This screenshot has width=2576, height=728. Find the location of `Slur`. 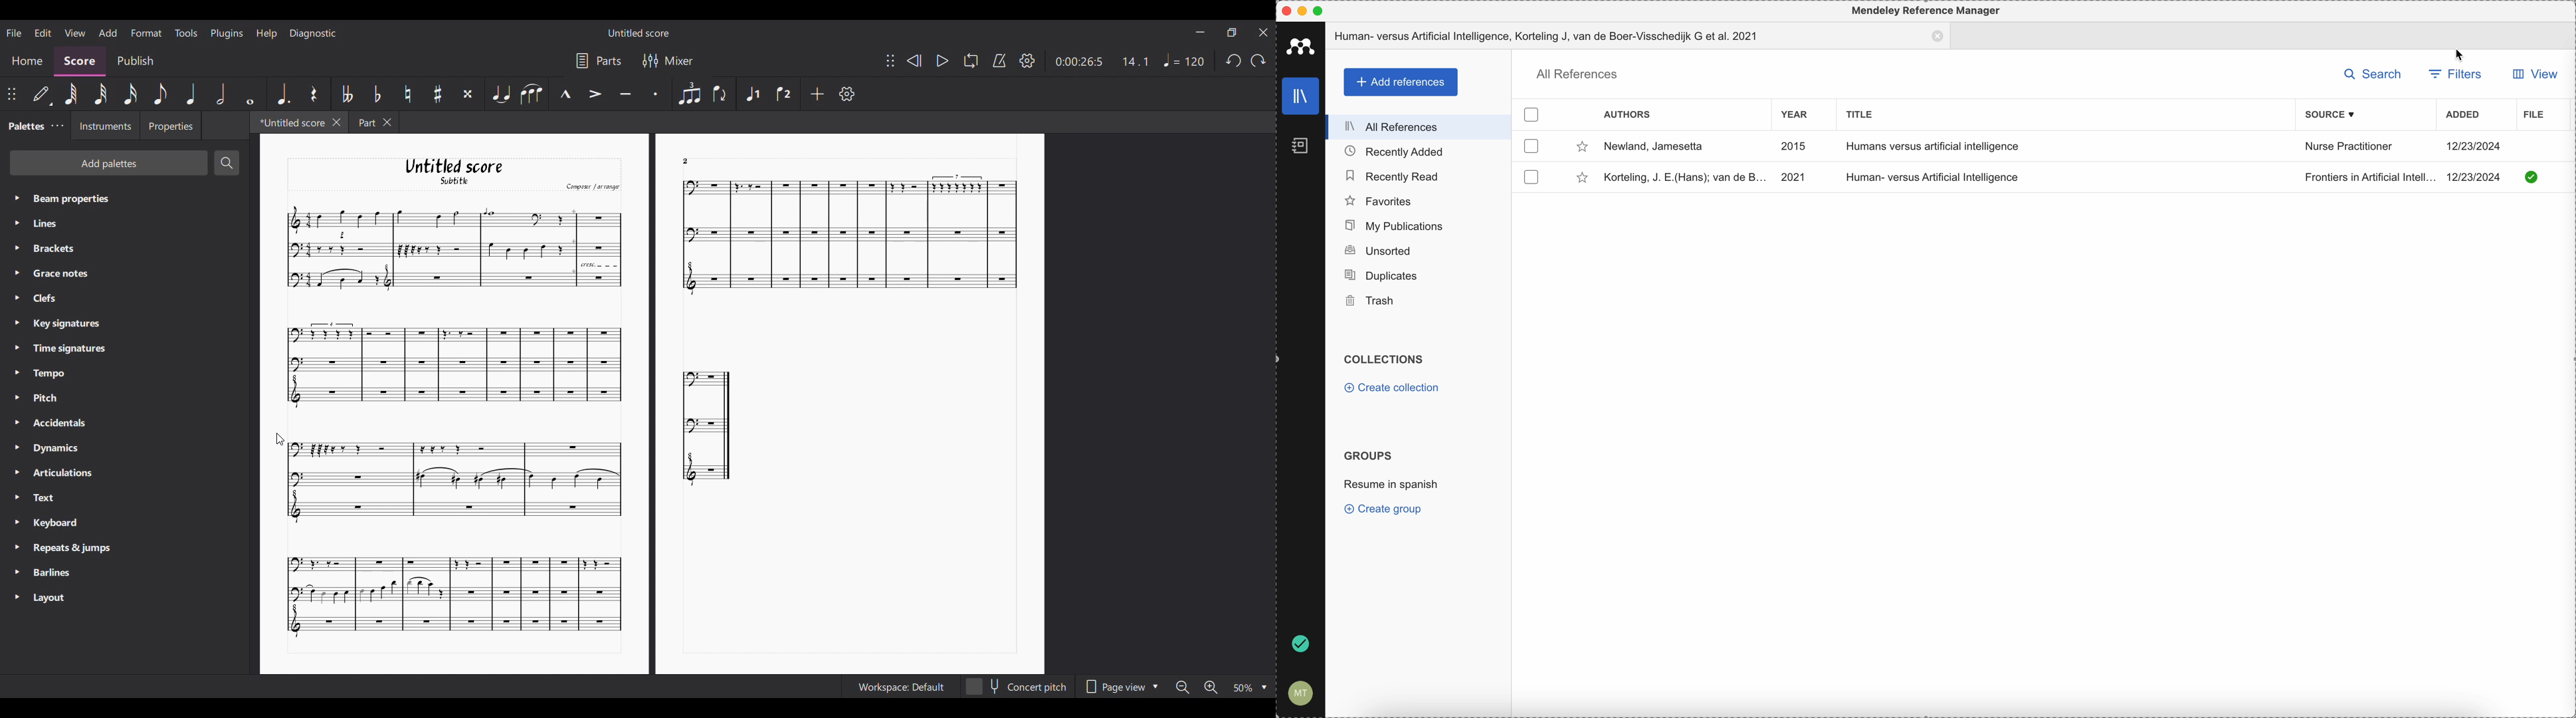

Slur is located at coordinates (532, 94).